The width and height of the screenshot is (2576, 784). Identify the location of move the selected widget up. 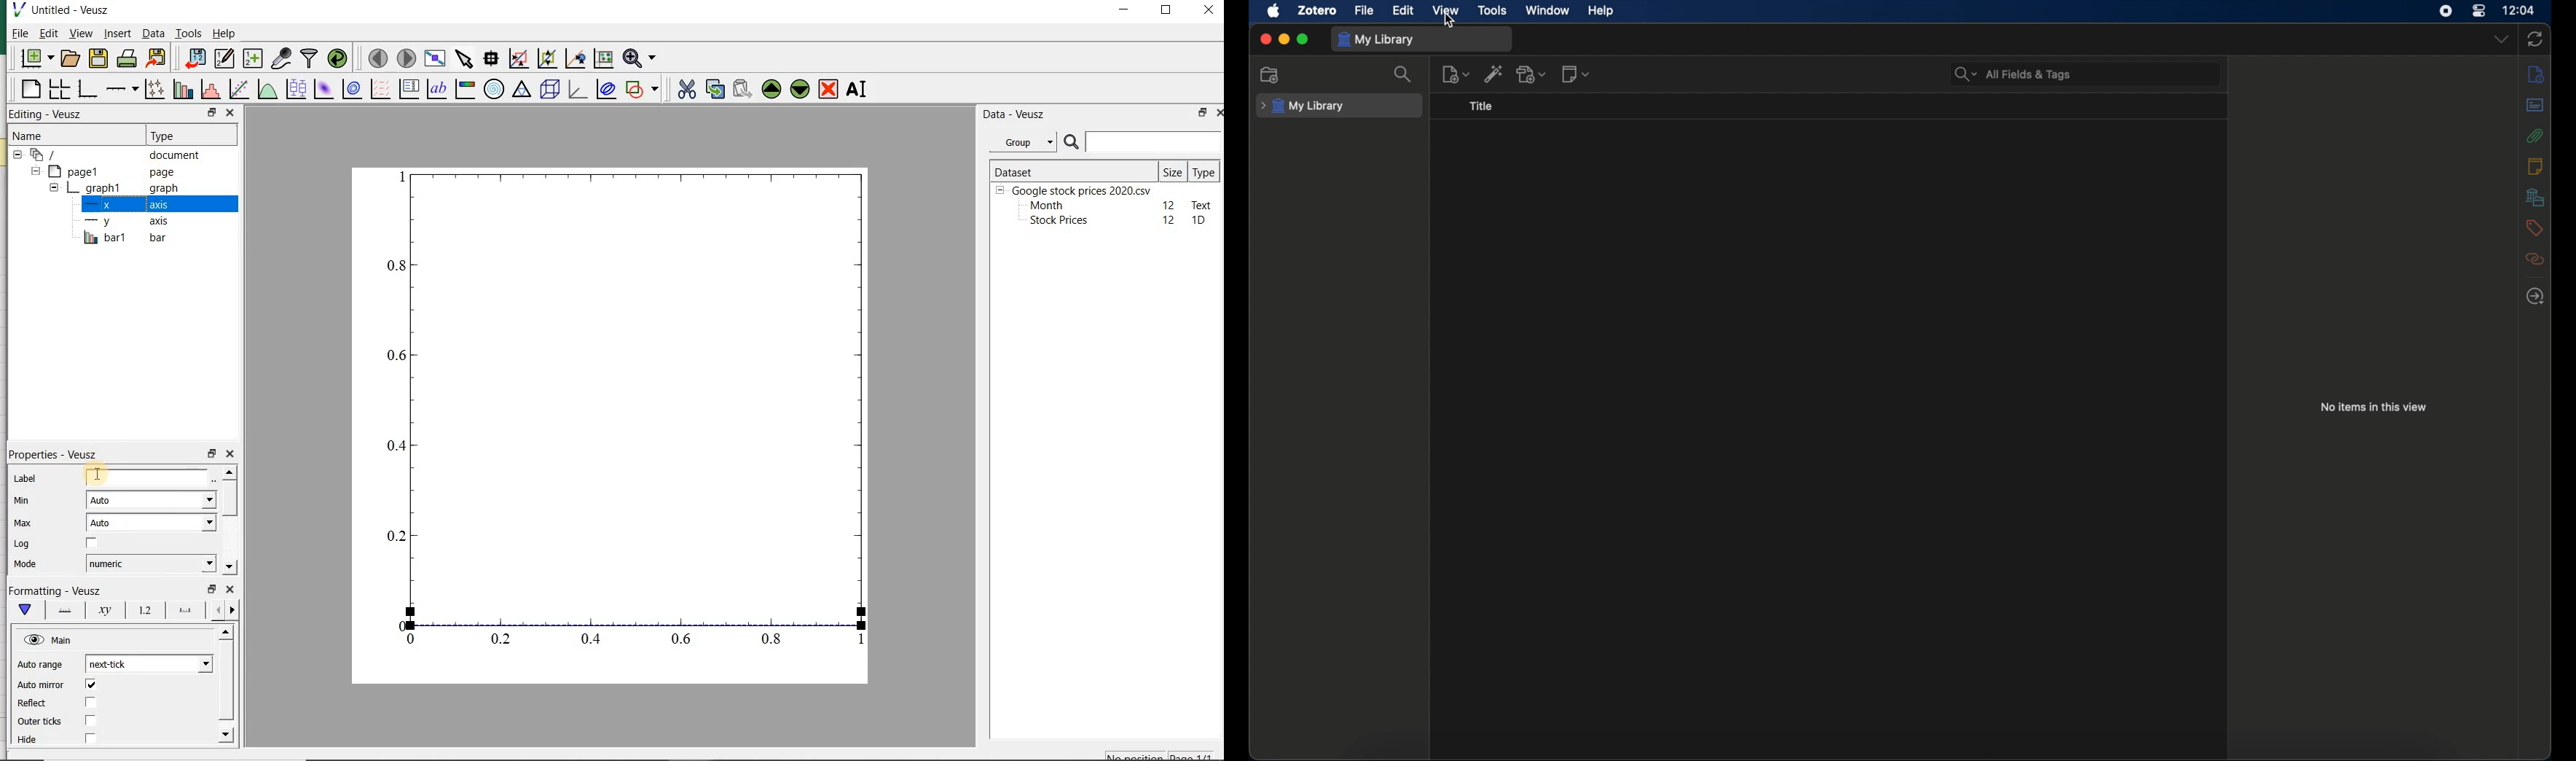
(771, 89).